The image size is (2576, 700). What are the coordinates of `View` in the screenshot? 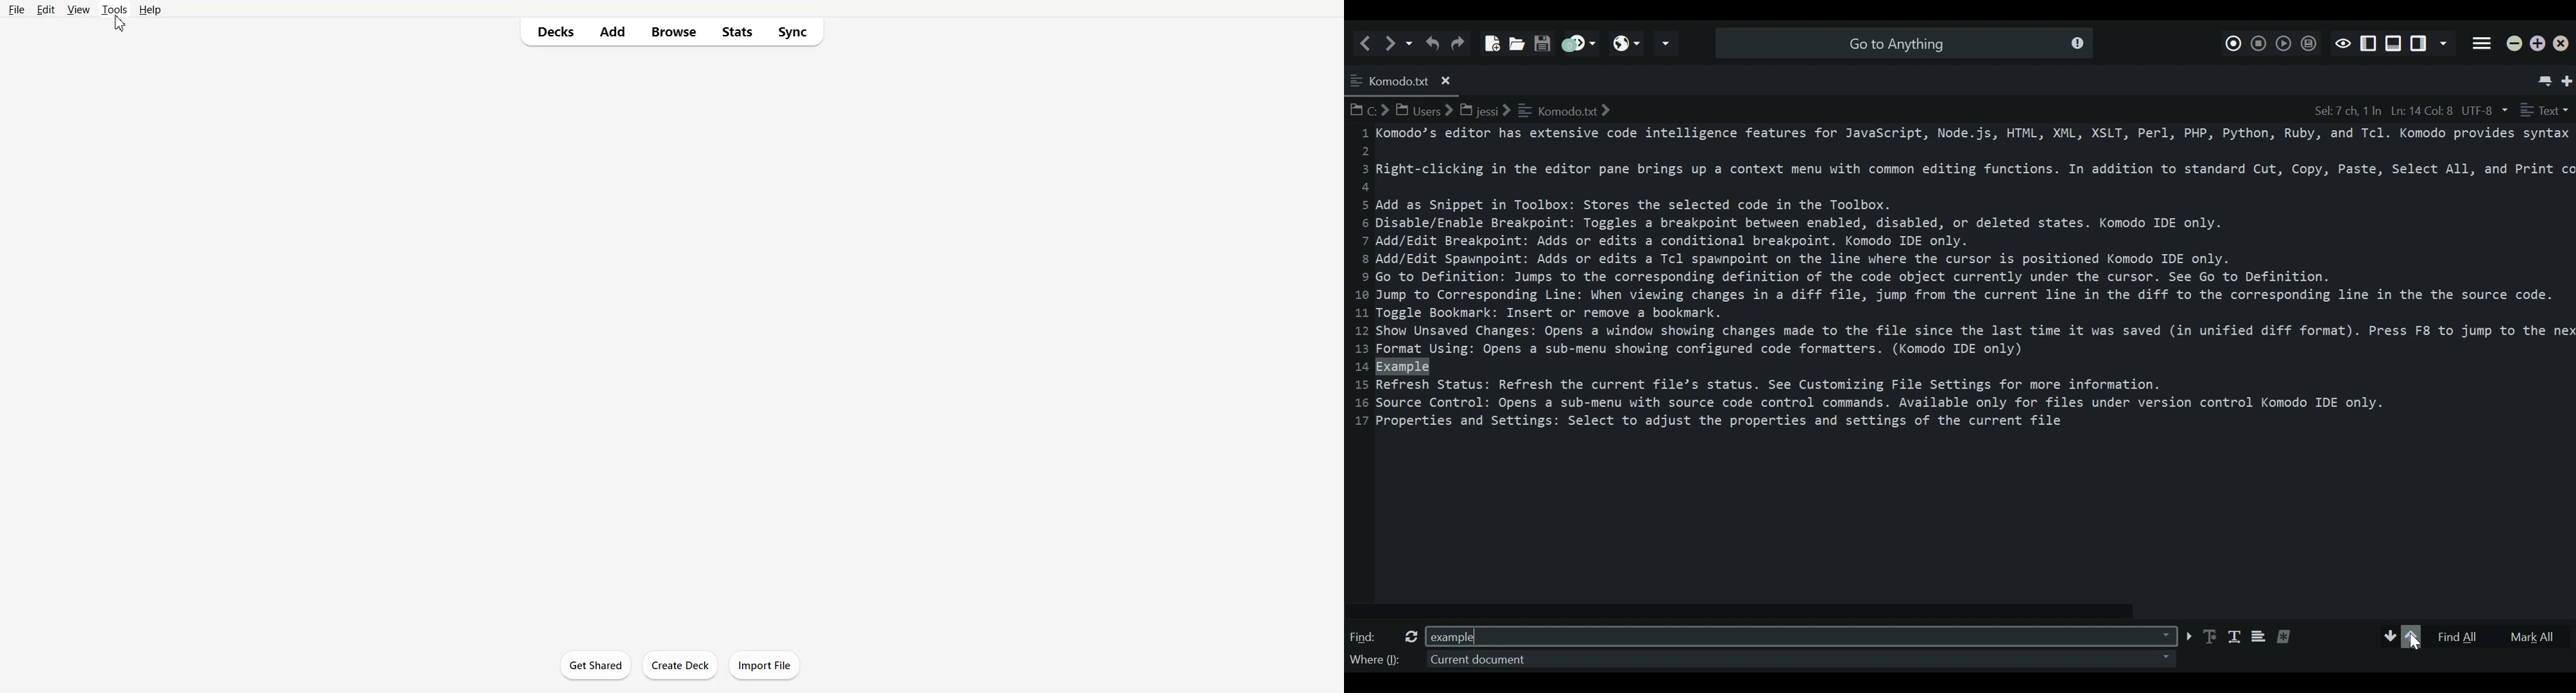 It's located at (78, 10).